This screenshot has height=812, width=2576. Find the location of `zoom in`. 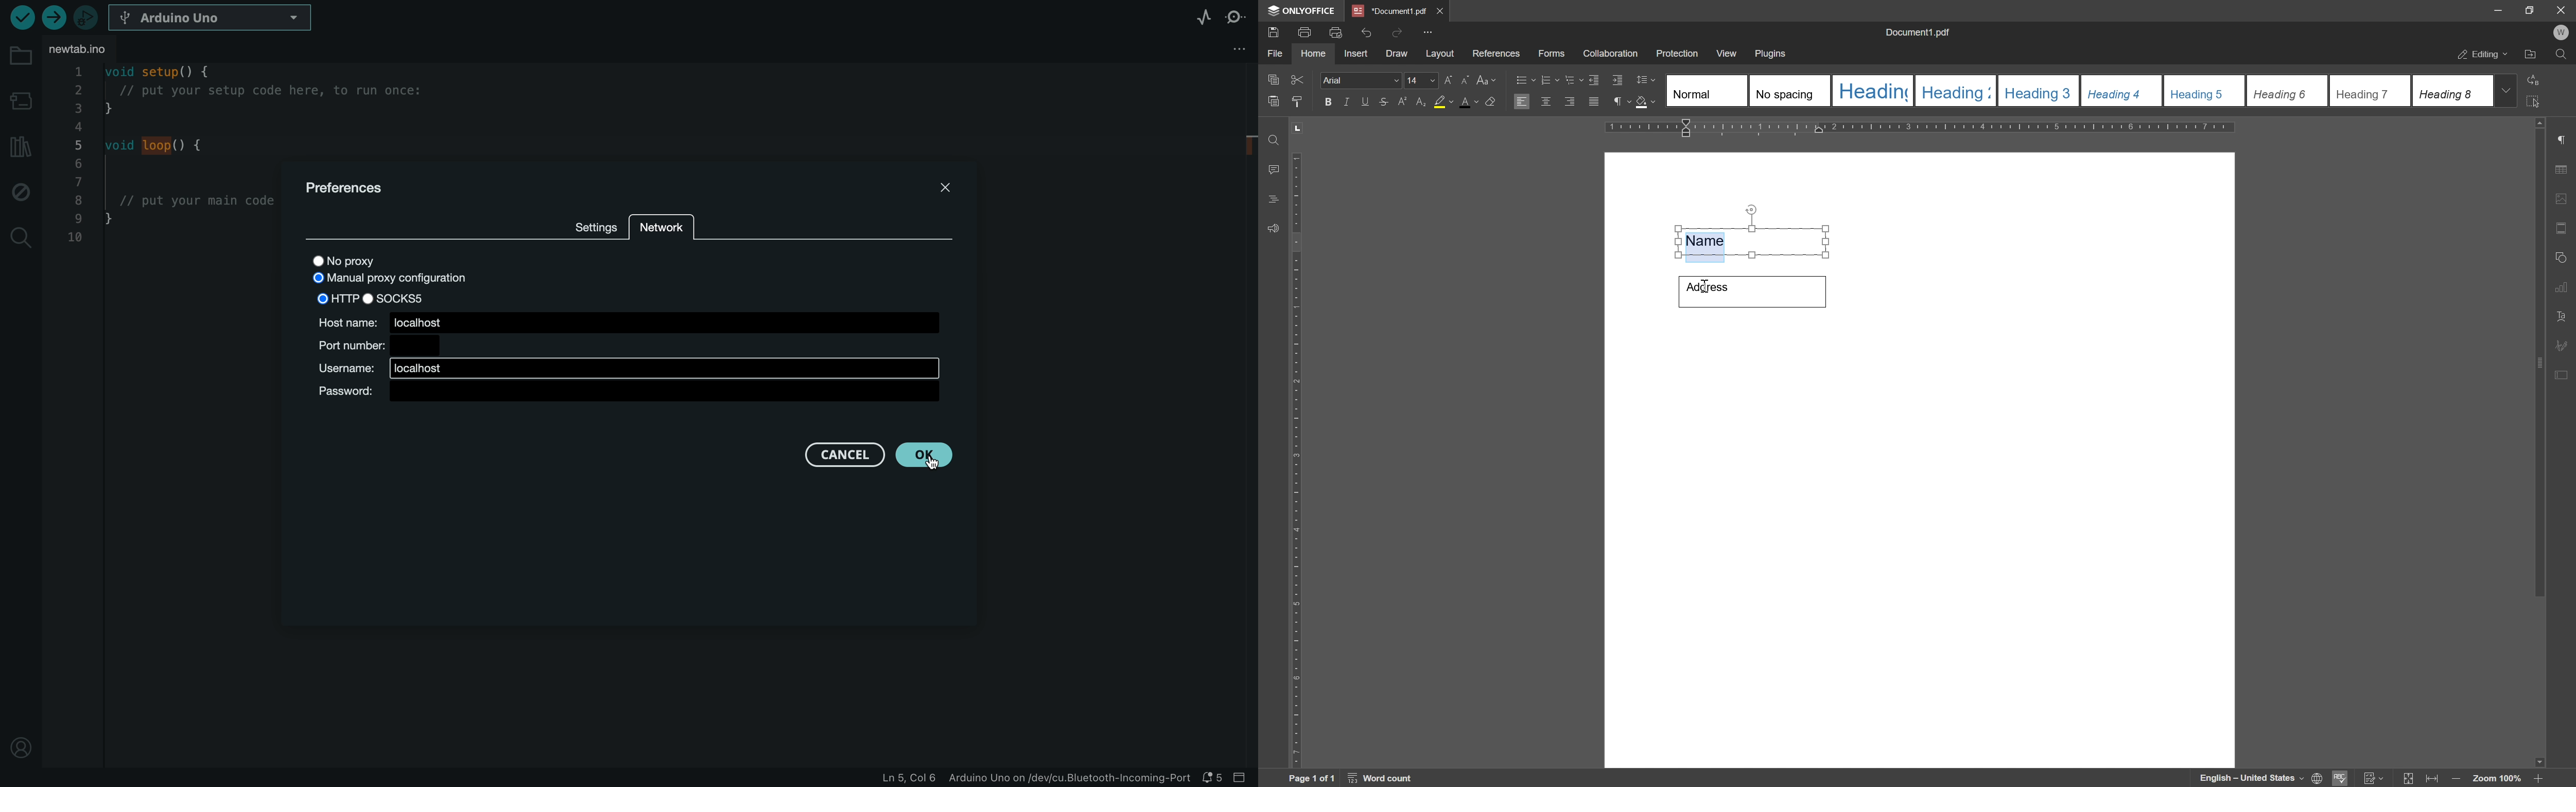

zoom in is located at coordinates (2536, 779).